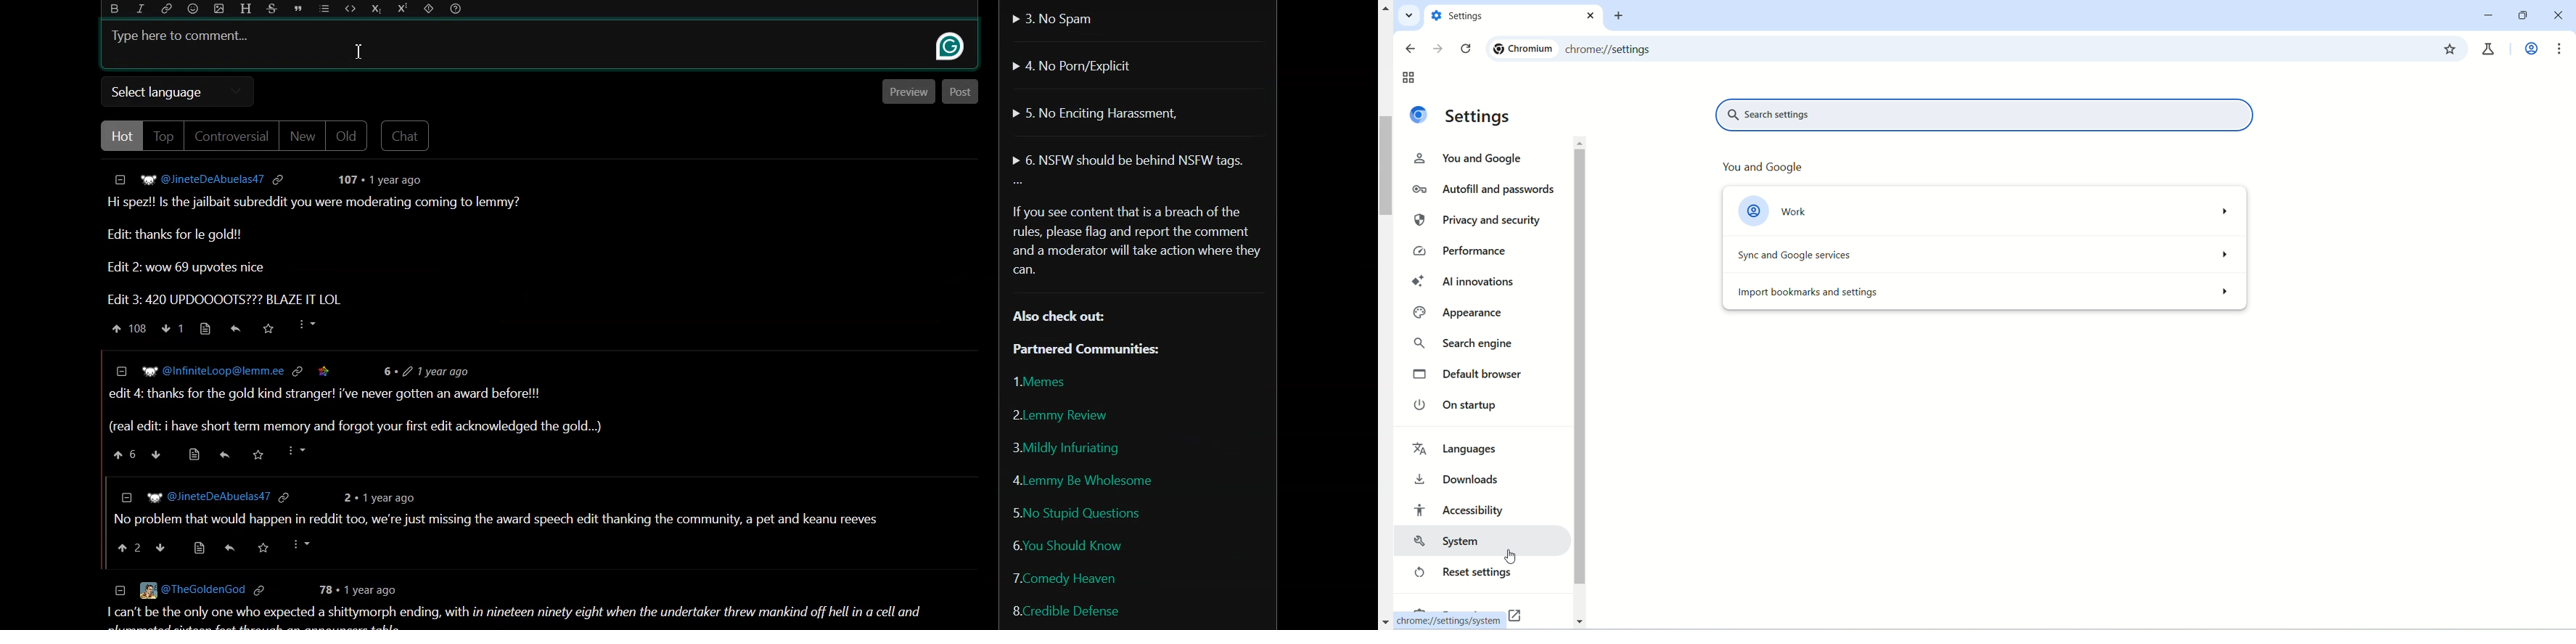  What do you see at coordinates (1462, 477) in the screenshot?
I see `downloads` at bounding box center [1462, 477].